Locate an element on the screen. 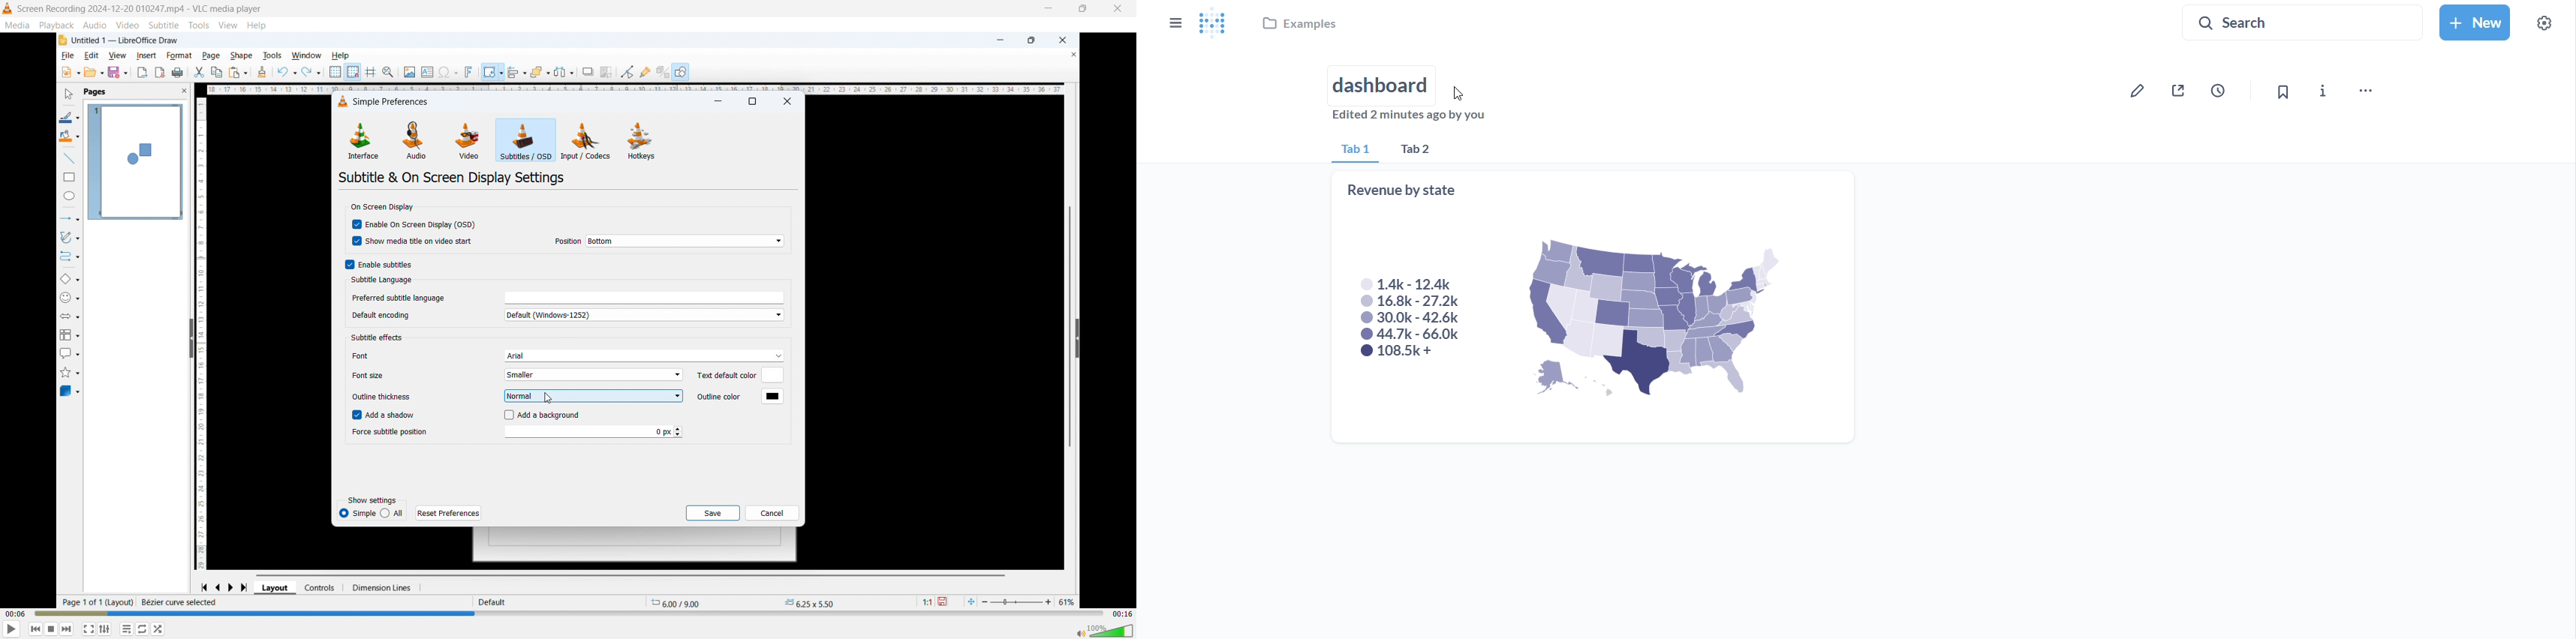 The image size is (2576, 644). tab 1 is located at coordinates (1354, 151).